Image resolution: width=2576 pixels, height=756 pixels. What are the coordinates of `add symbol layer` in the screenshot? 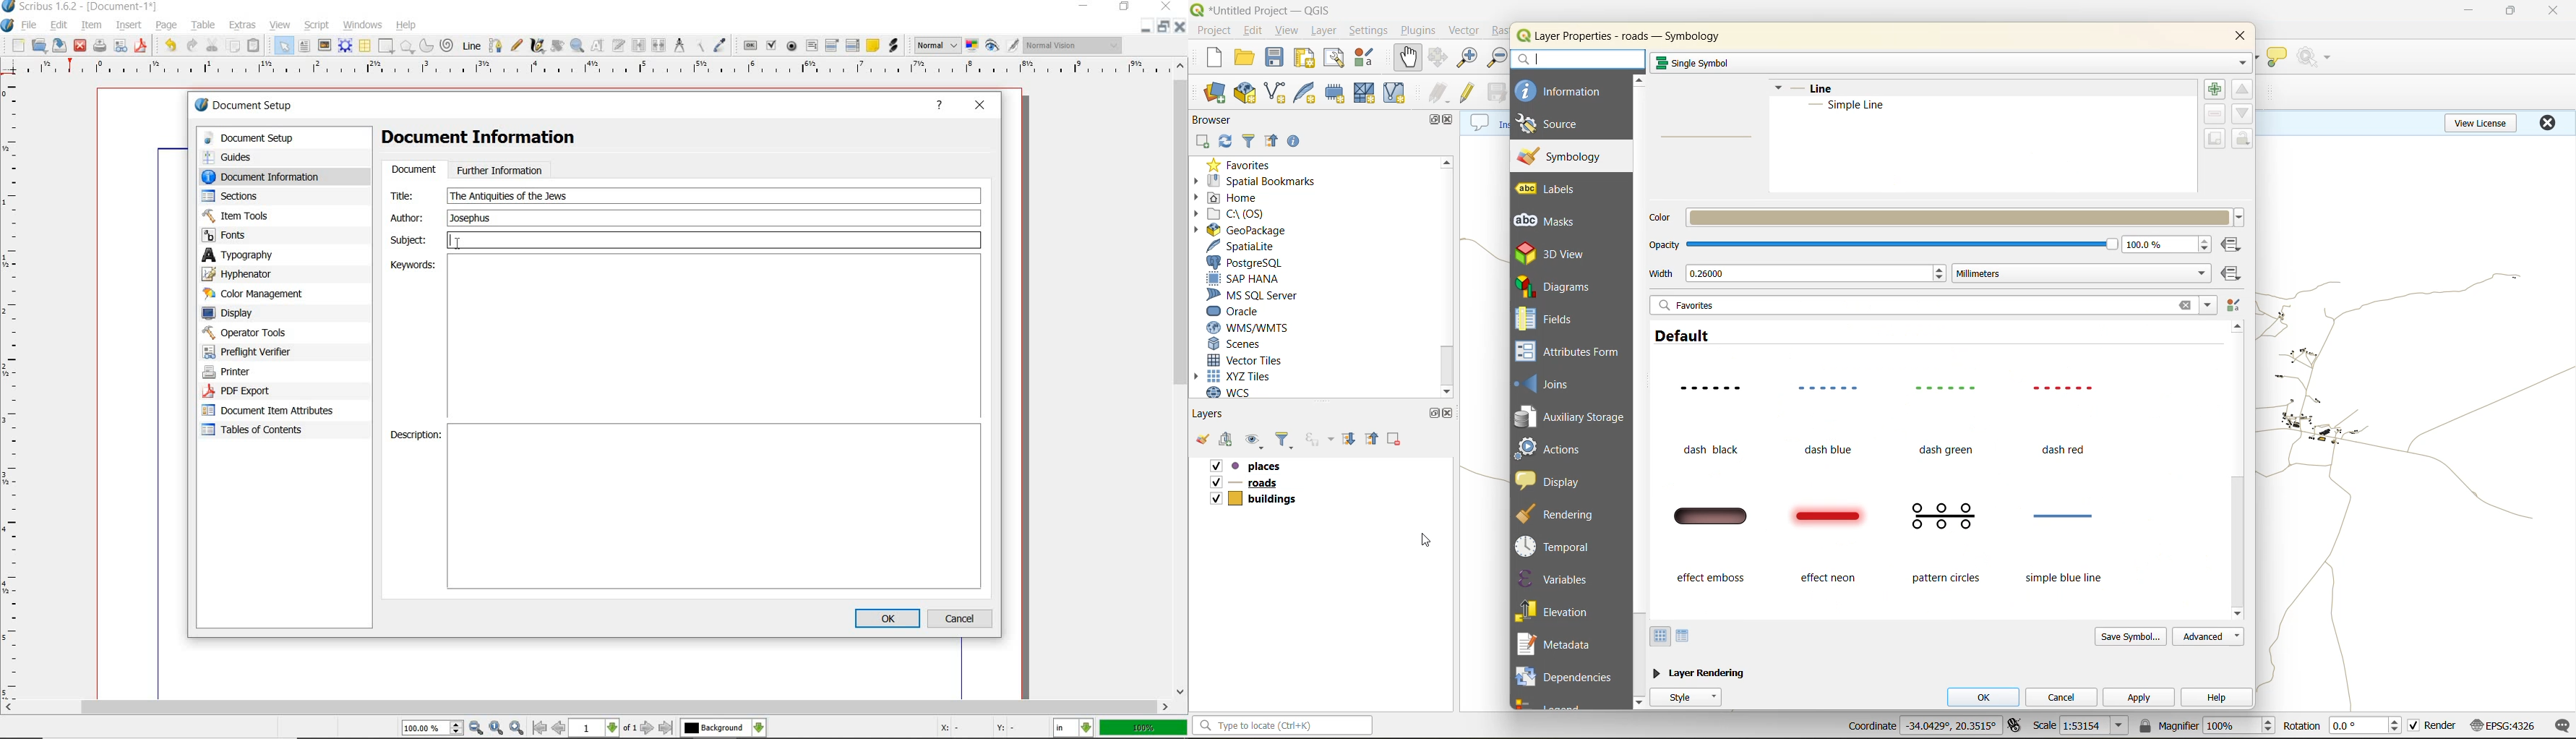 It's located at (2217, 89).